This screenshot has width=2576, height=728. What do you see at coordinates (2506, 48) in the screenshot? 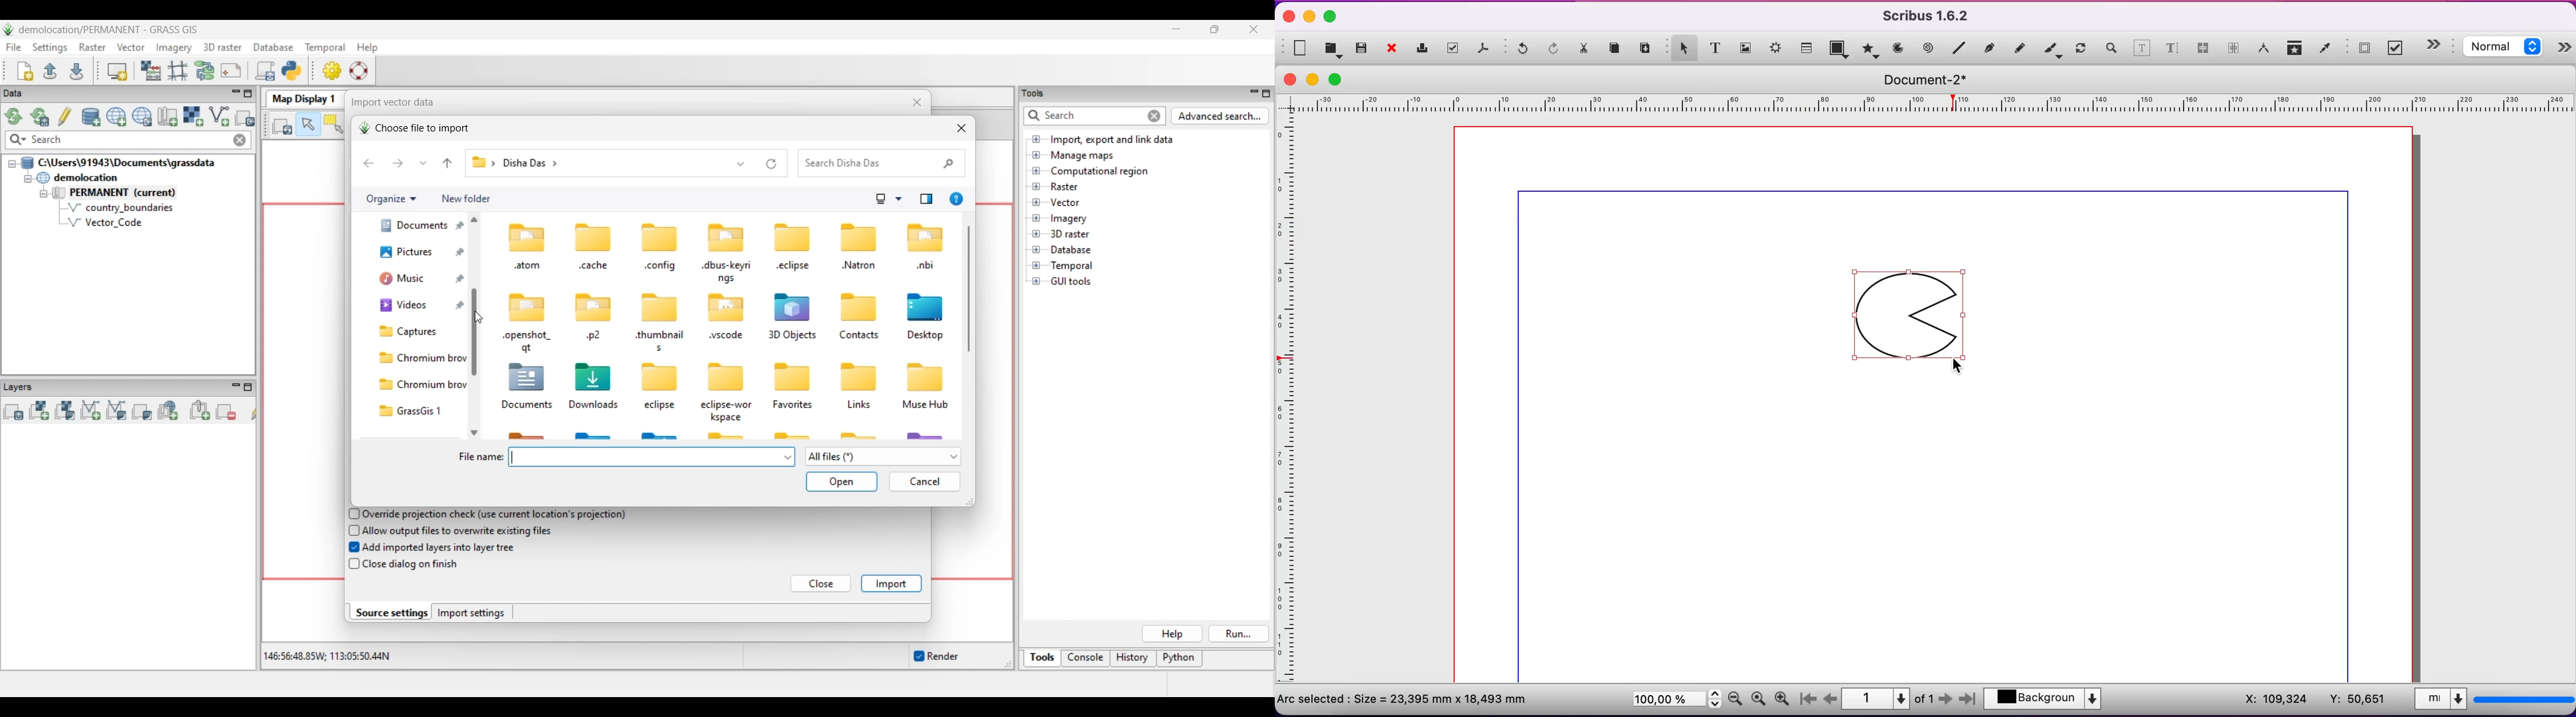
I see `select image preview quality` at bounding box center [2506, 48].